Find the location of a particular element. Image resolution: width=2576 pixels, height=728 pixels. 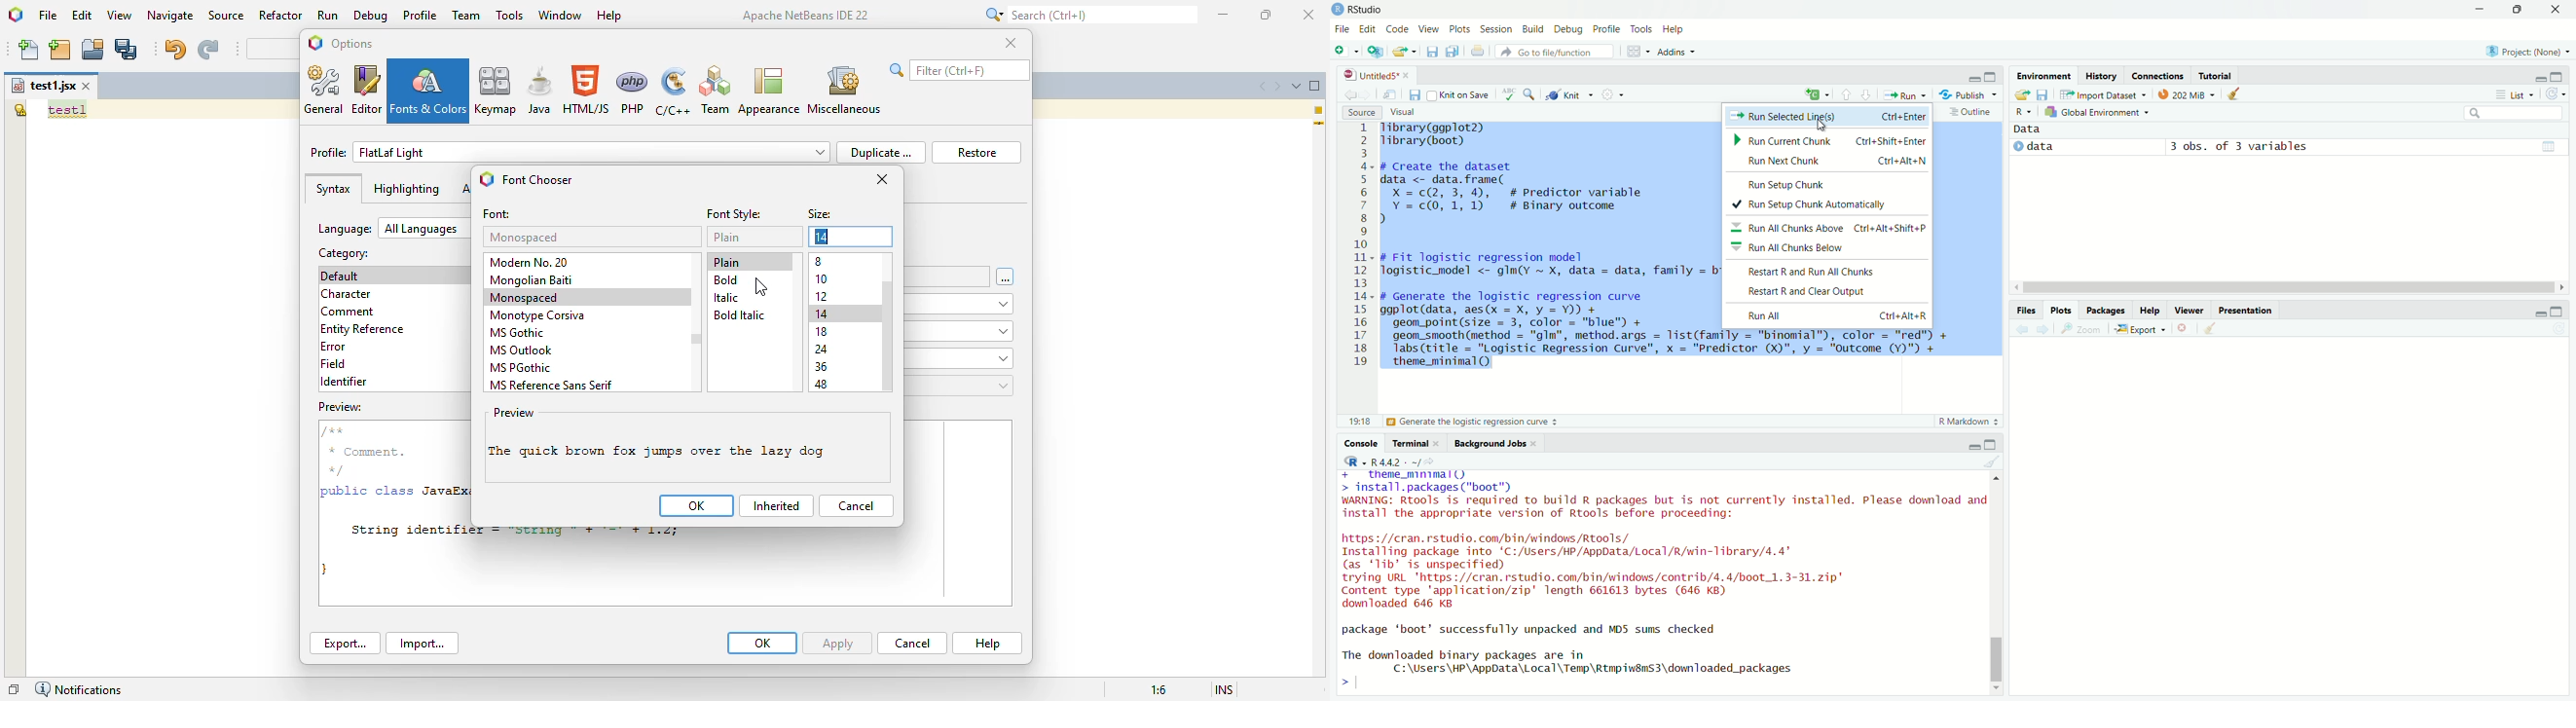

New file is located at coordinates (1346, 52).